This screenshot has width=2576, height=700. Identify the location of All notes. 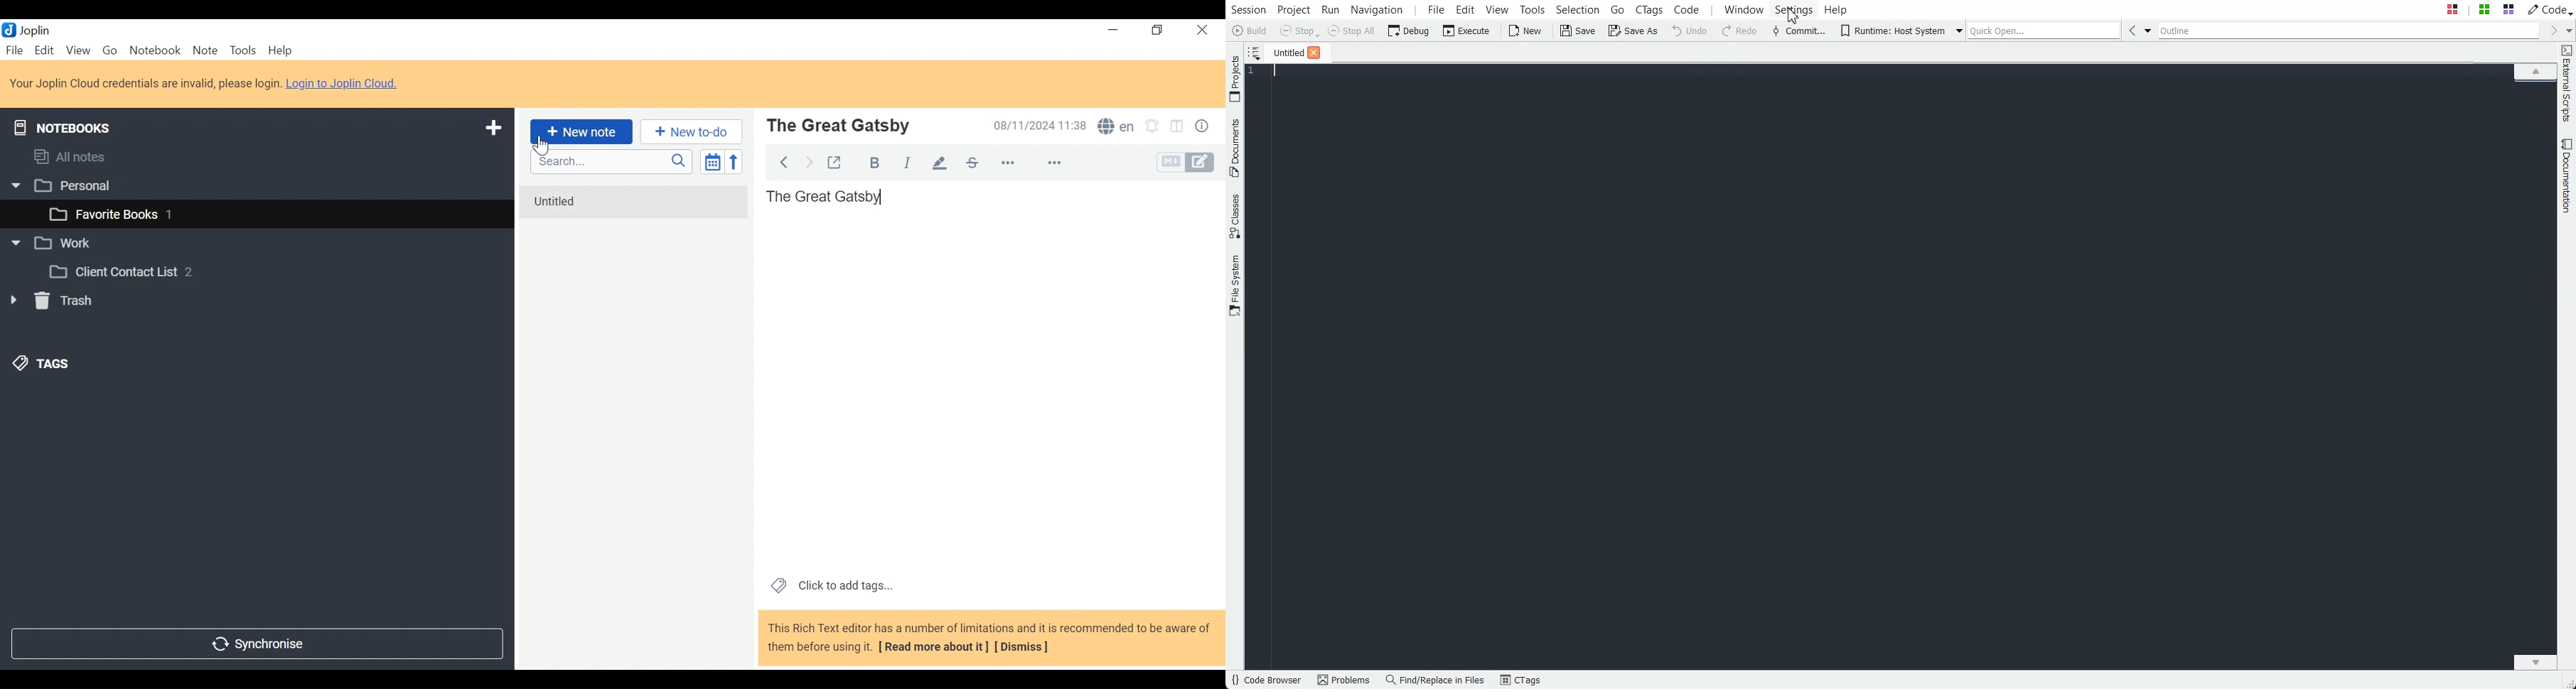
(71, 158).